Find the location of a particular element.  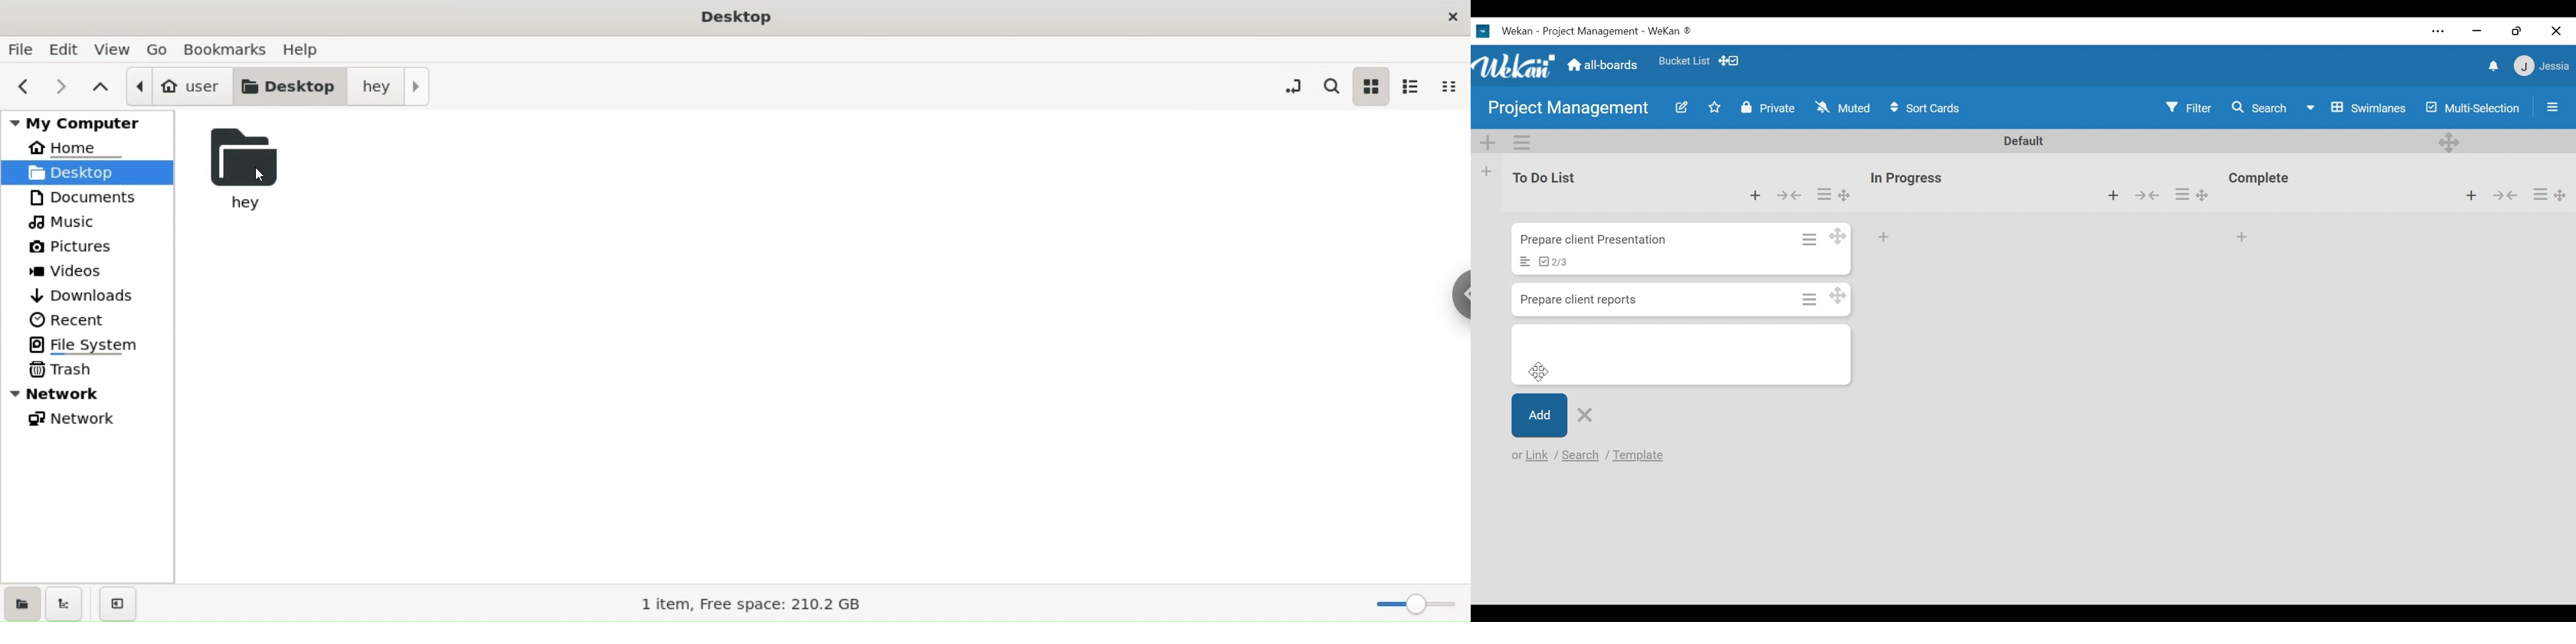

close is located at coordinates (1449, 15).